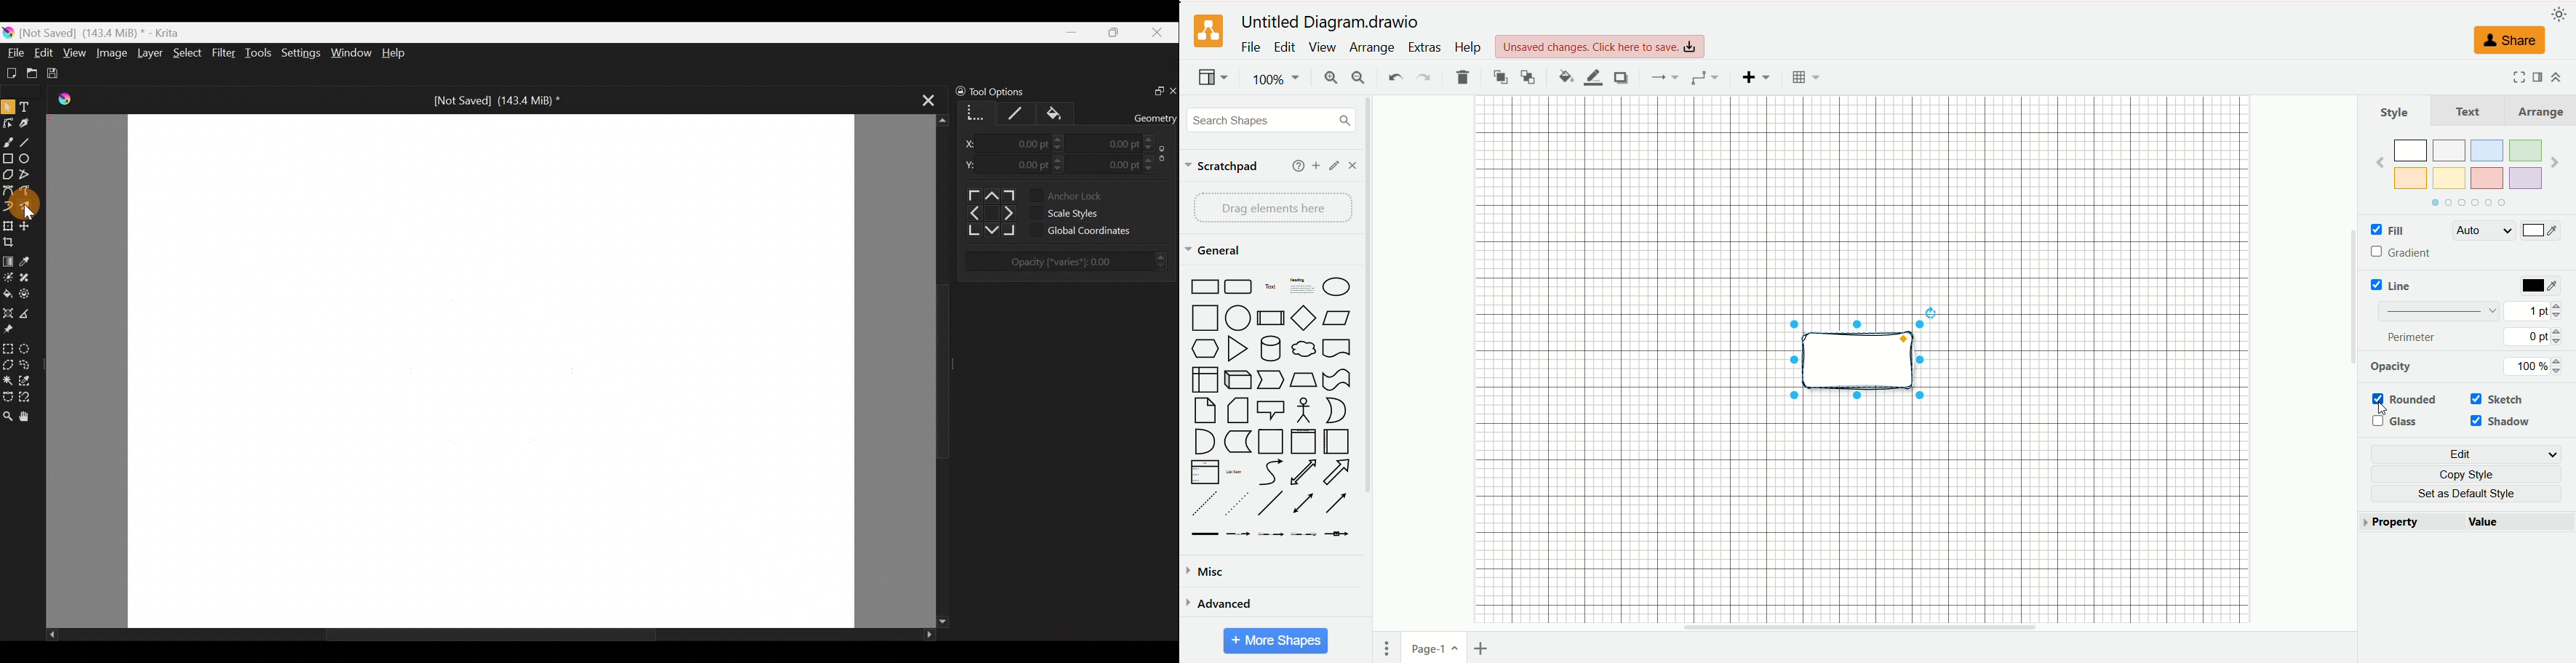 The image size is (2576, 672). Describe the element at coordinates (350, 53) in the screenshot. I see `Window` at that location.